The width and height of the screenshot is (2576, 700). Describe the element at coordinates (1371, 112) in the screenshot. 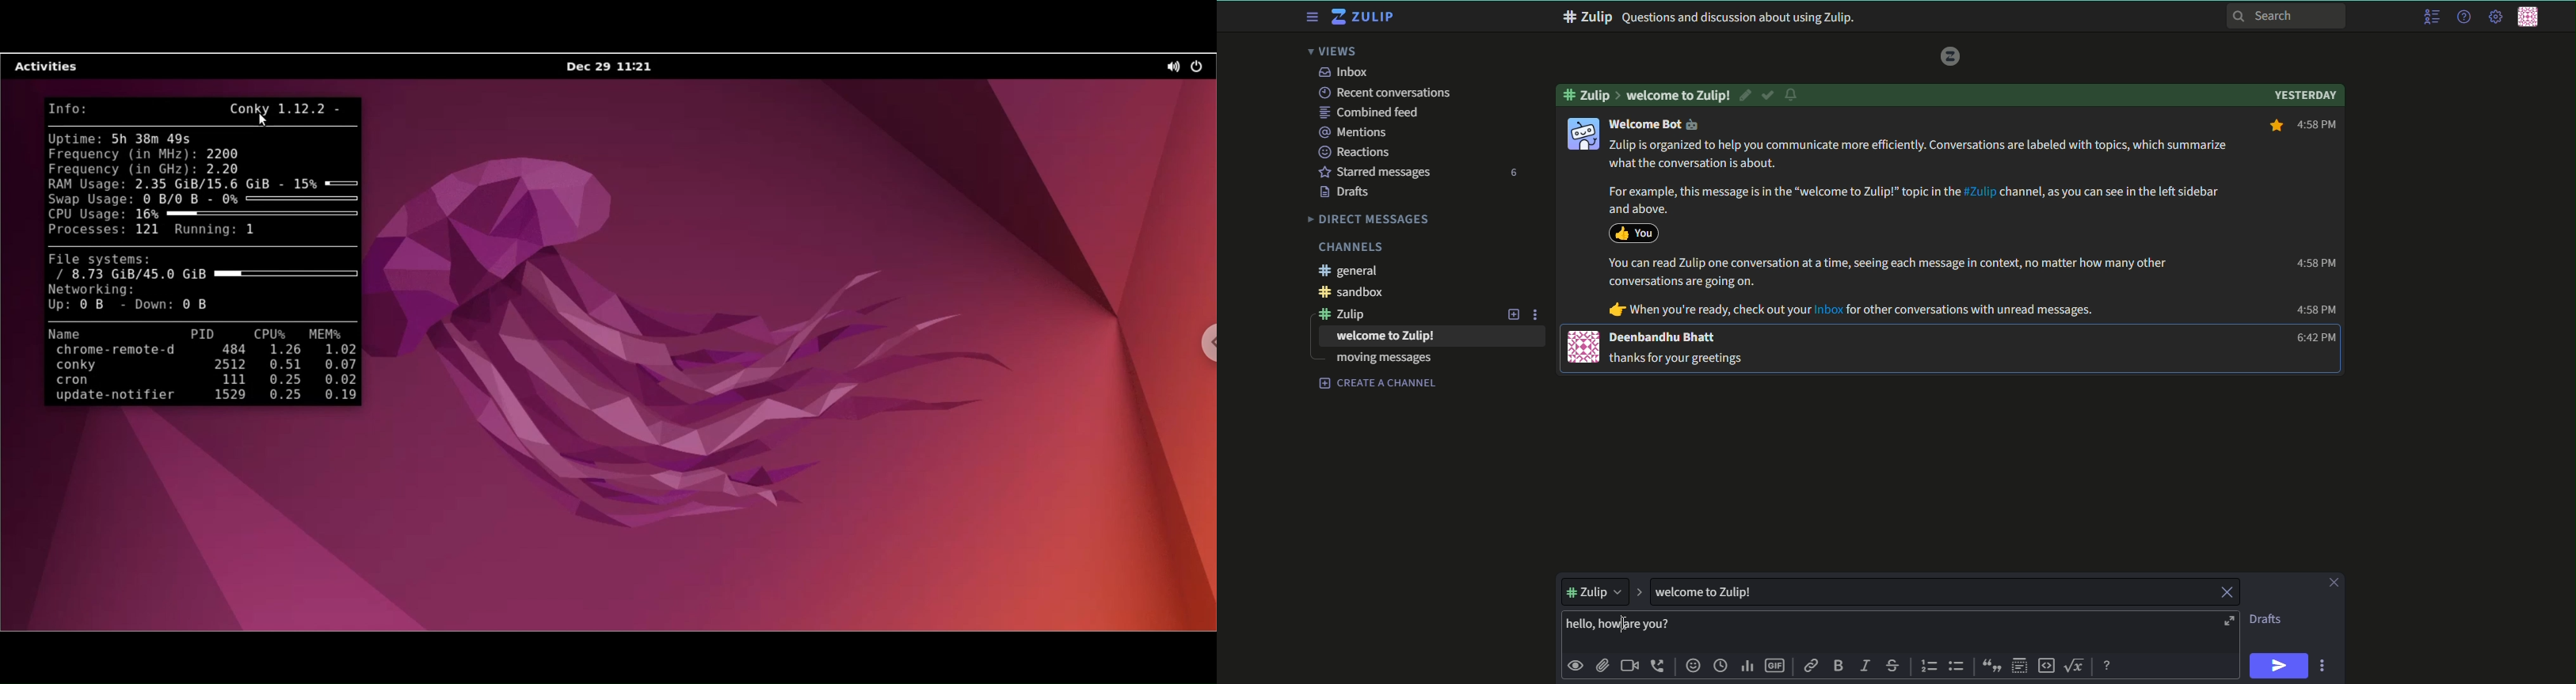

I see `combined feed` at that location.